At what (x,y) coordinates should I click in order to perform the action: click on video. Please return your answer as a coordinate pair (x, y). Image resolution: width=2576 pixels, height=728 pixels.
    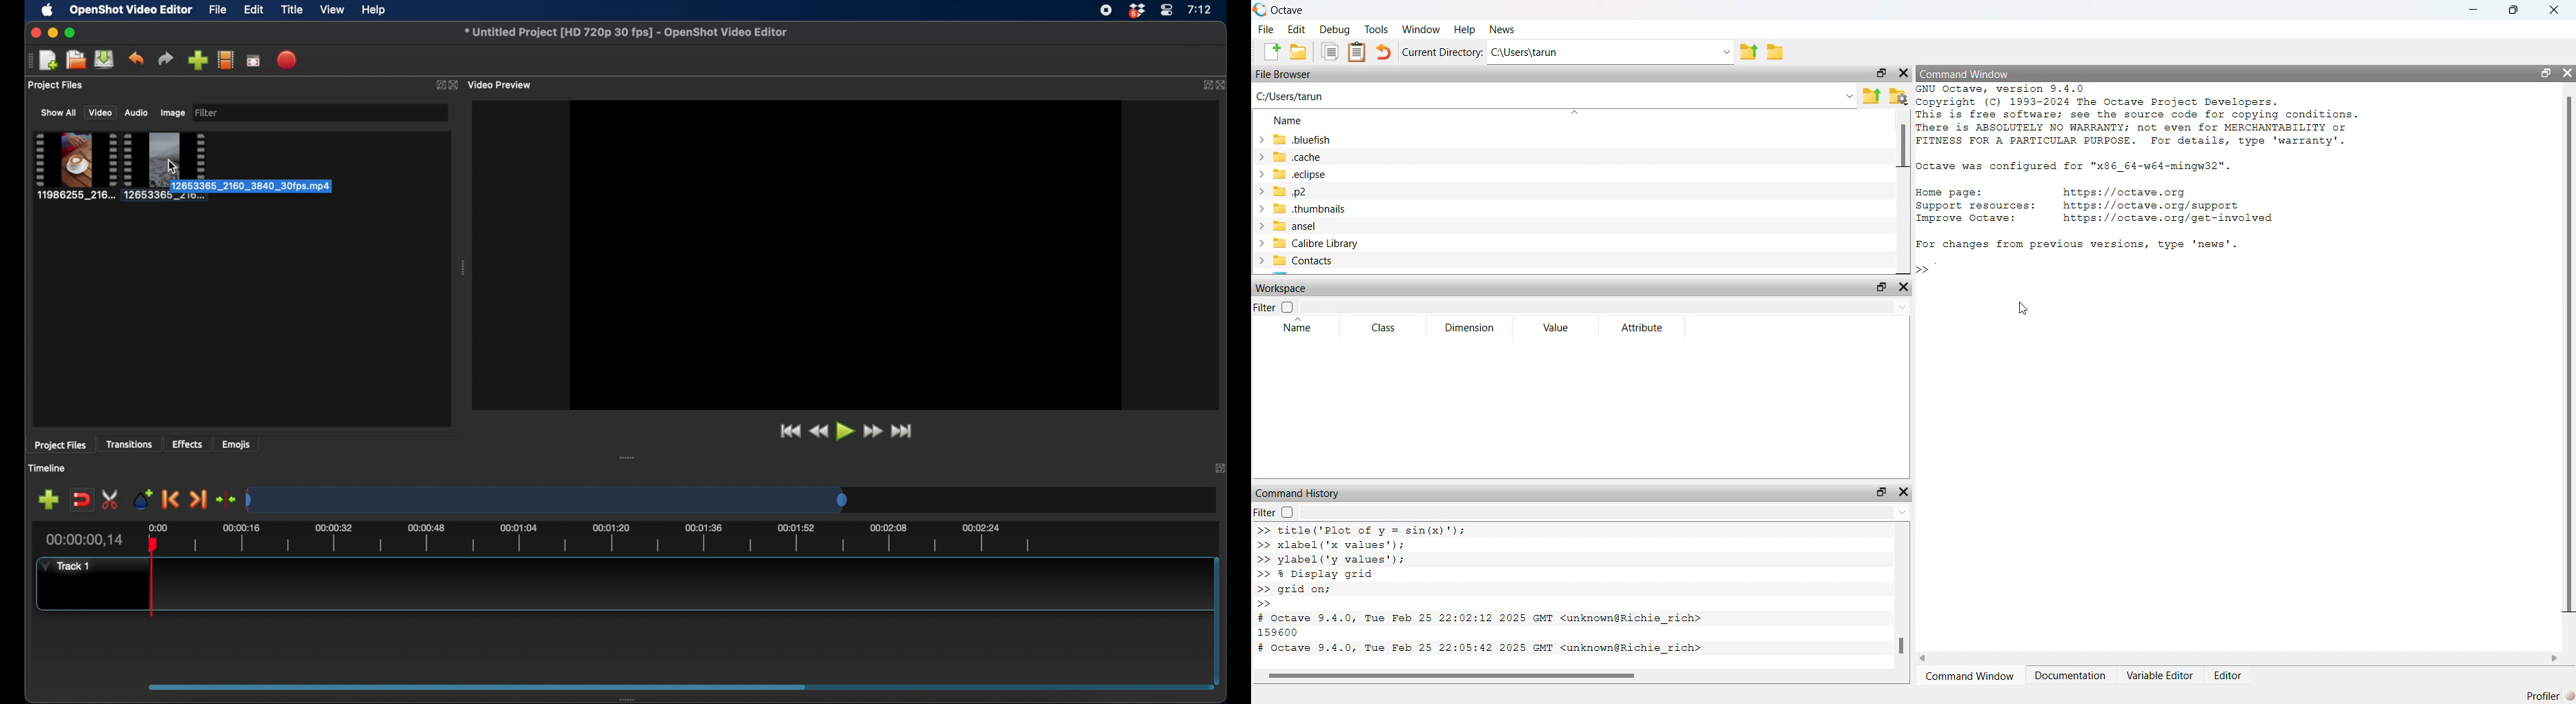
    Looking at the image, I should click on (98, 113).